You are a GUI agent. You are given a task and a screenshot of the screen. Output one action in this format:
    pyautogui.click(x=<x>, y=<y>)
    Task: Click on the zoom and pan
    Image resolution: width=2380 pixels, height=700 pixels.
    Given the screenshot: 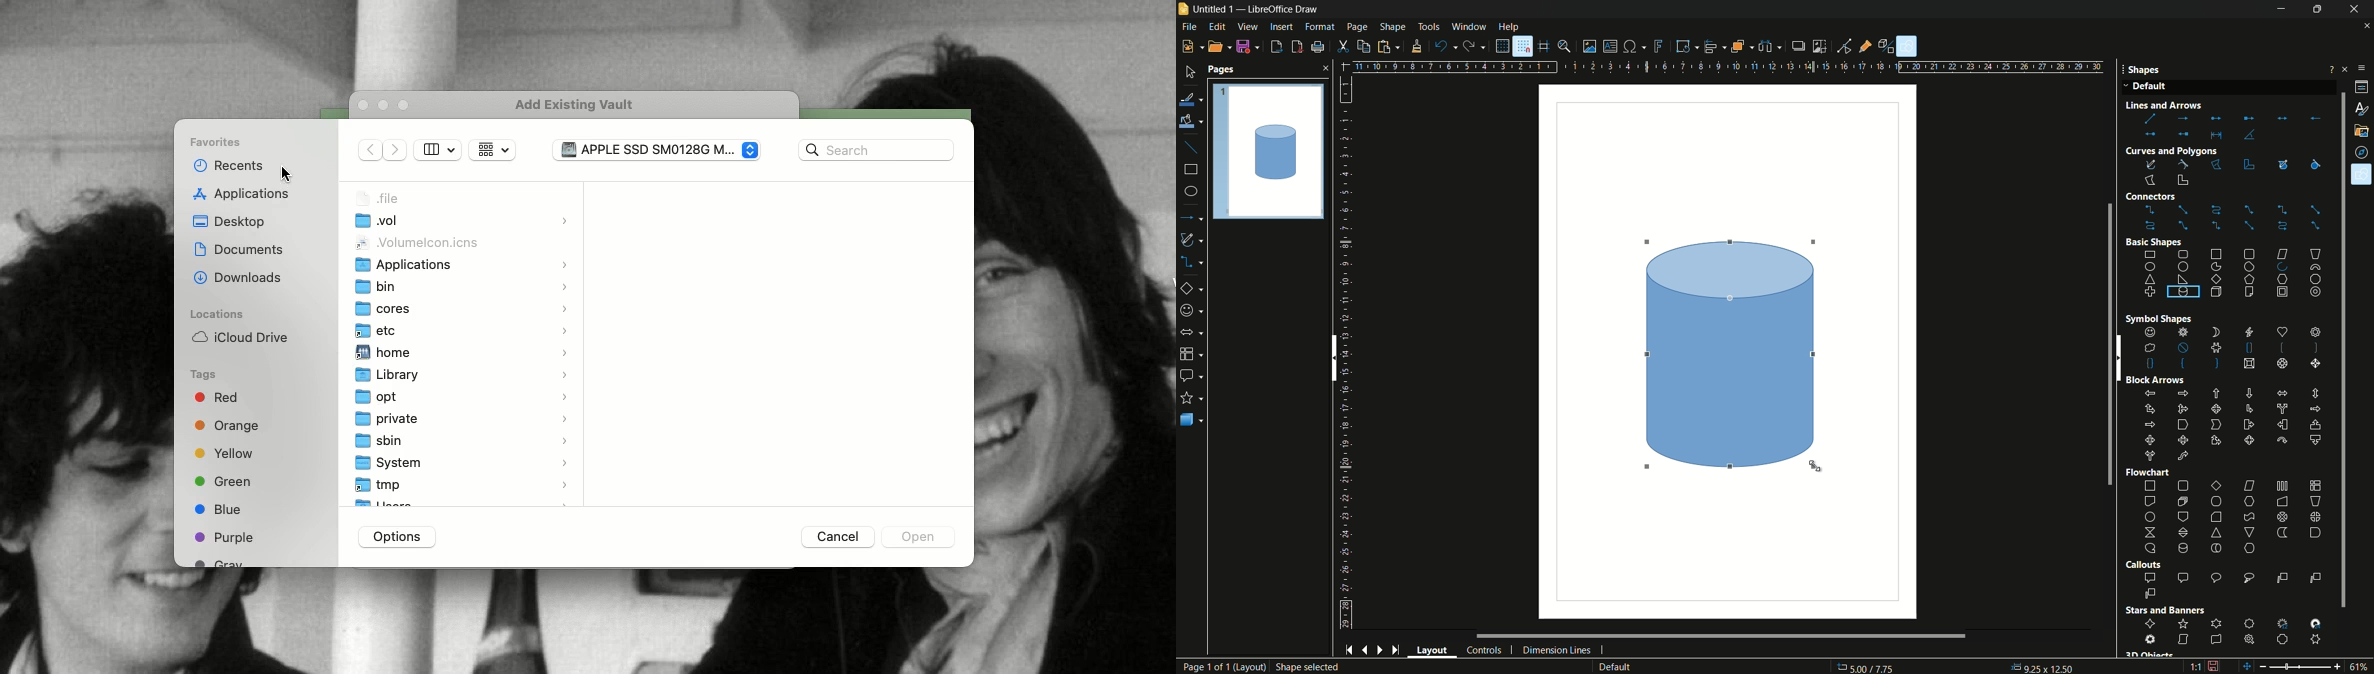 What is the action you would take?
    pyautogui.click(x=1565, y=46)
    